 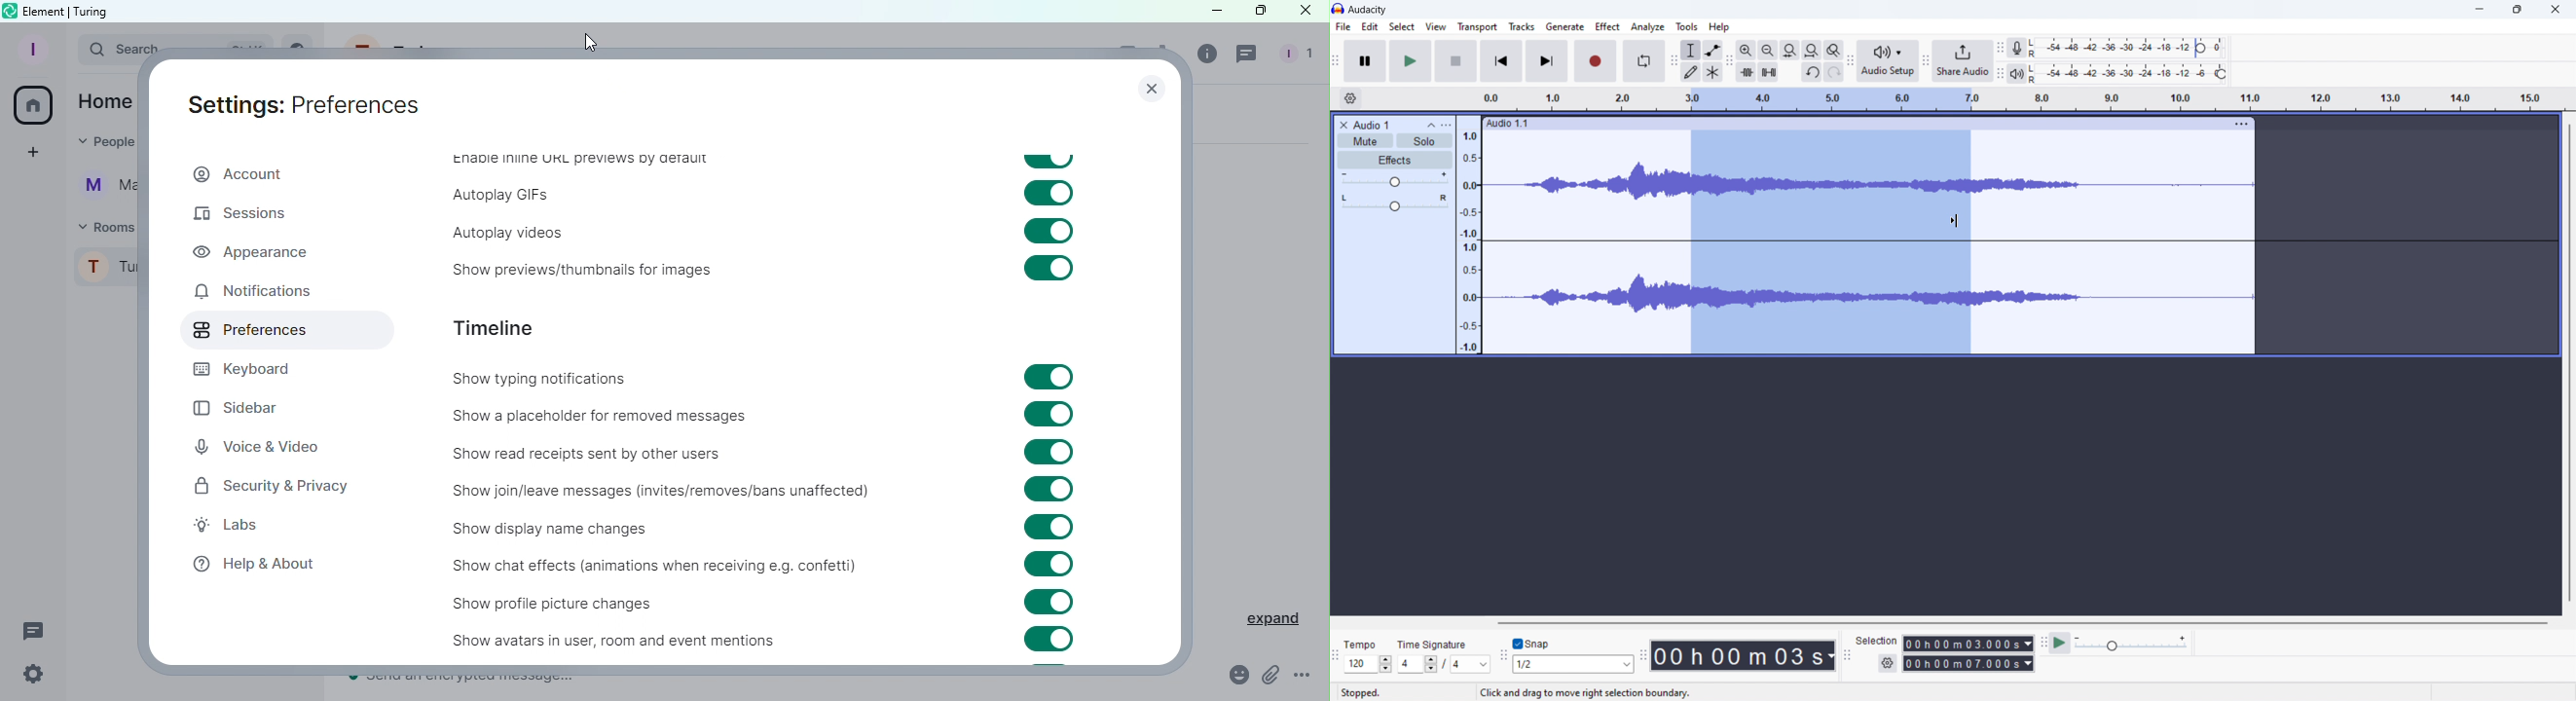 I want to click on soundtrack, so click(x=1578, y=247).